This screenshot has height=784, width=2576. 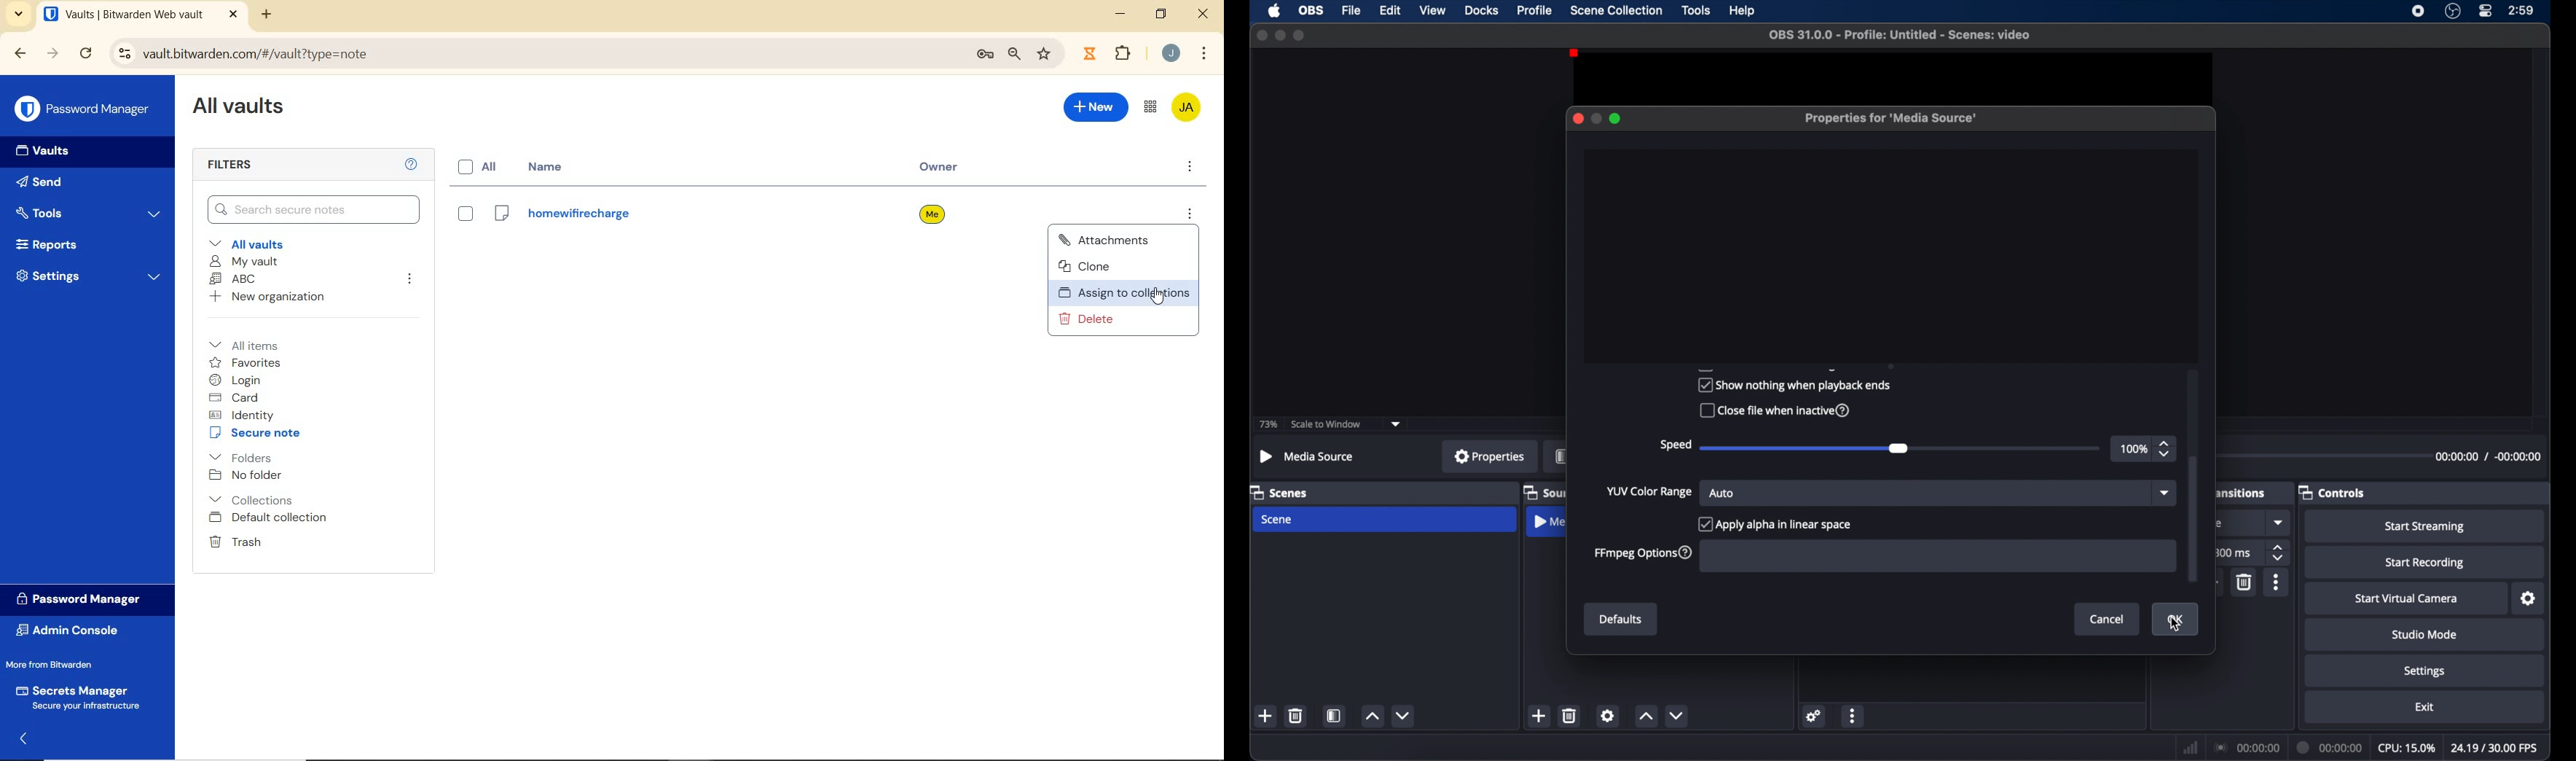 What do you see at coordinates (1295, 716) in the screenshot?
I see `delete` at bounding box center [1295, 716].